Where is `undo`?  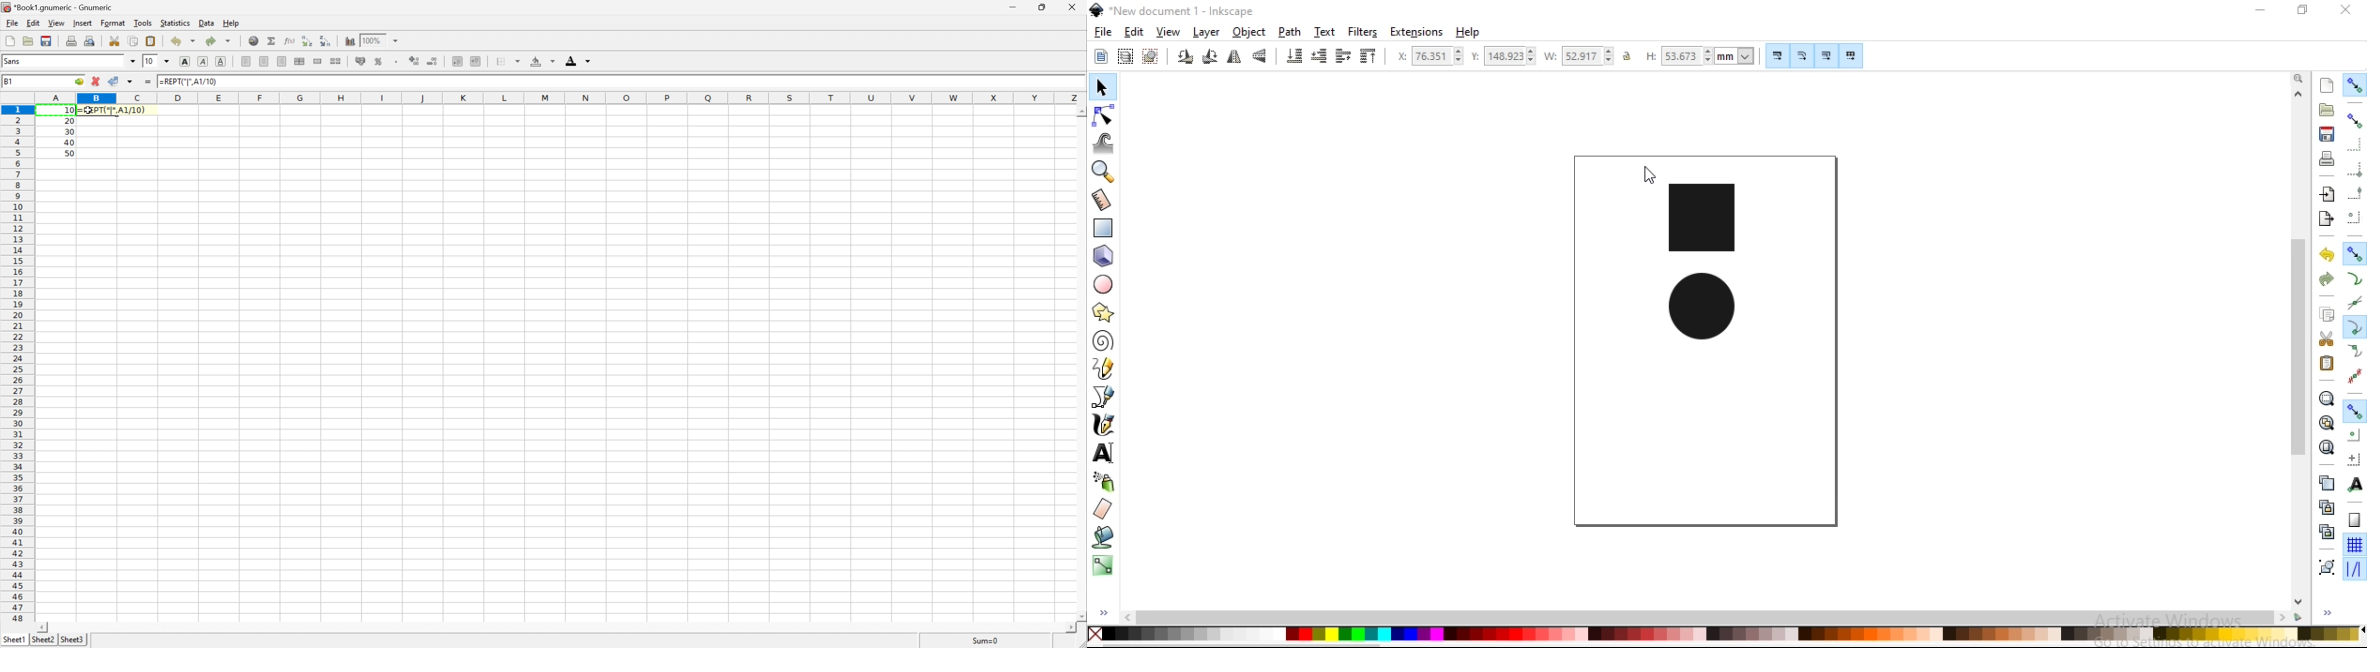 undo is located at coordinates (2326, 255).